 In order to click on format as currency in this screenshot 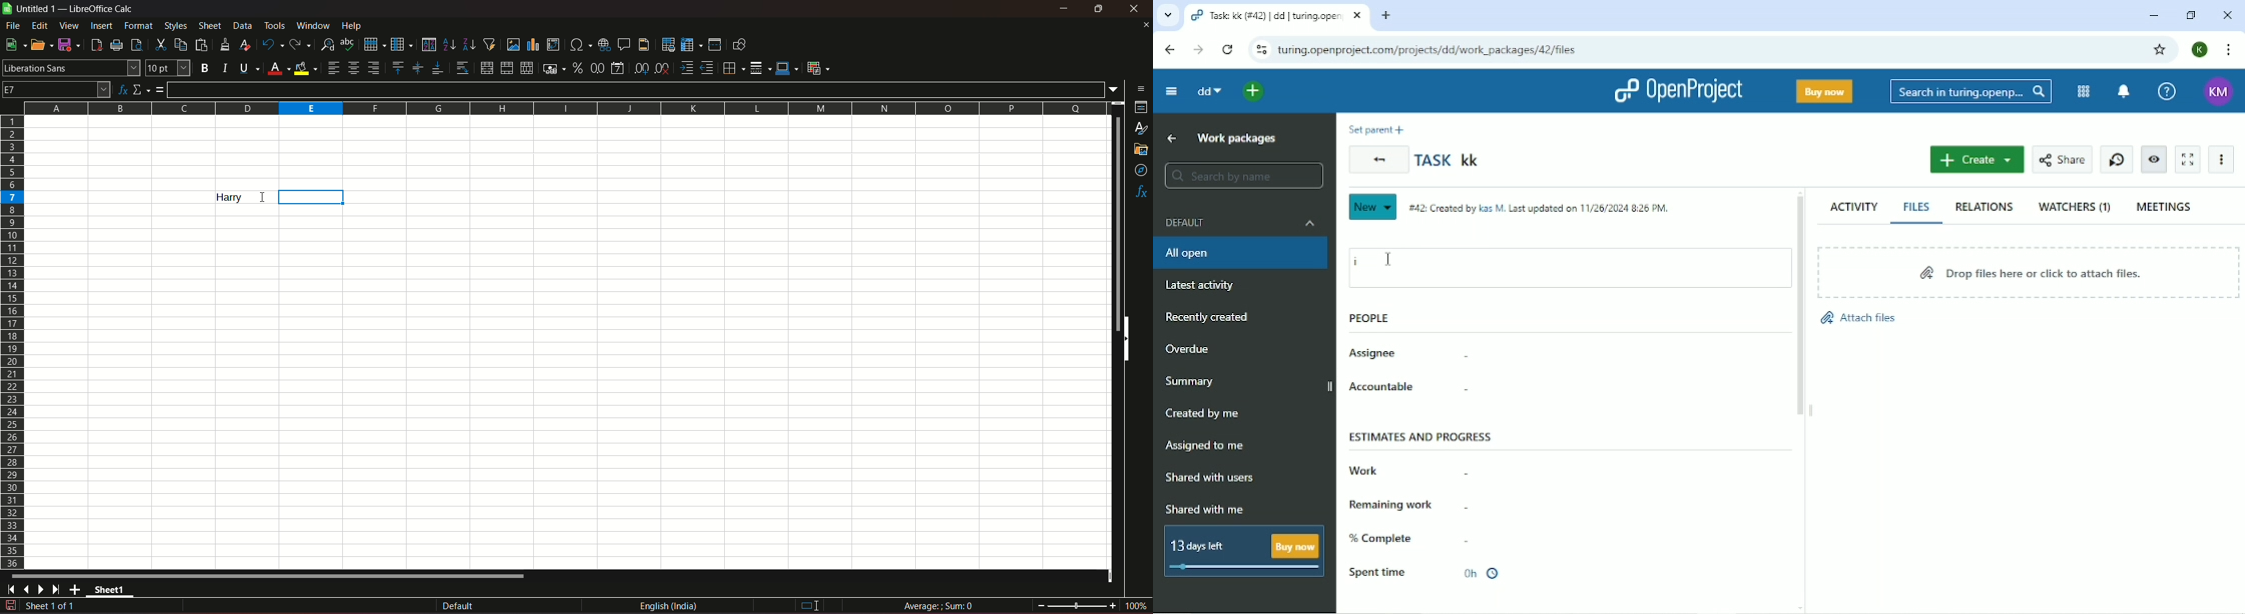, I will do `click(553, 68)`.